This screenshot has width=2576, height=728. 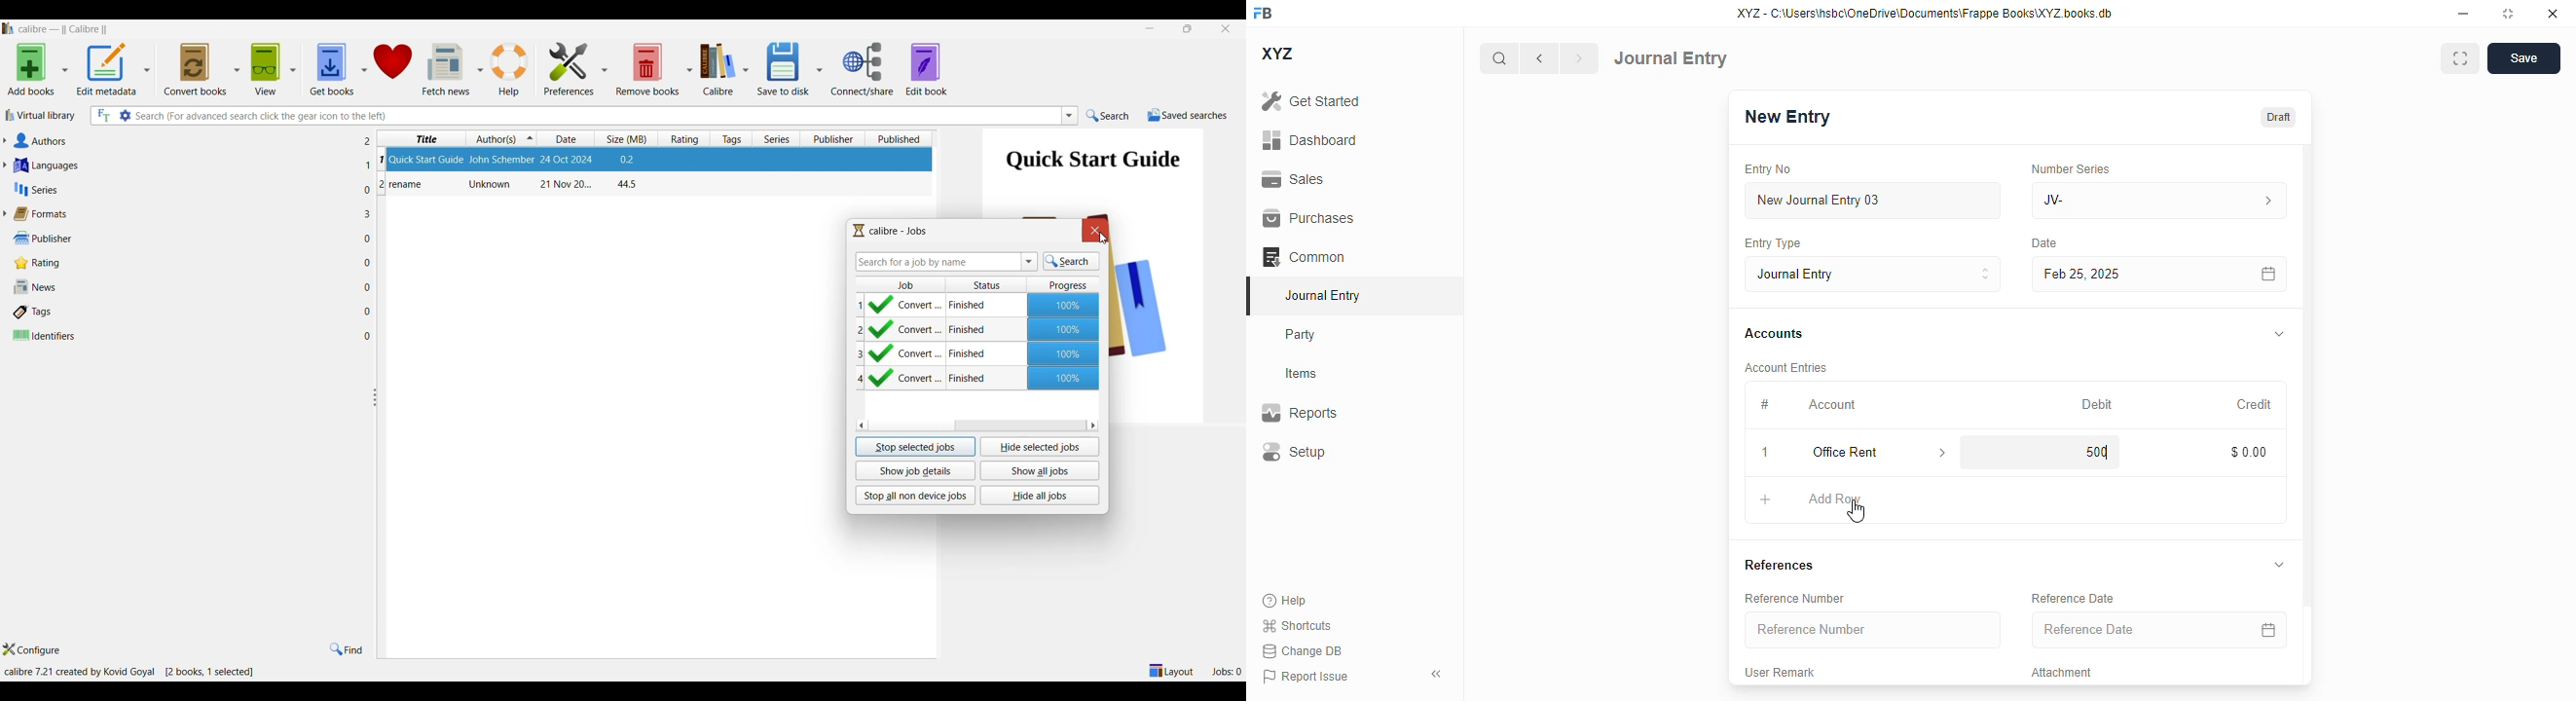 I want to click on party, so click(x=1301, y=335).